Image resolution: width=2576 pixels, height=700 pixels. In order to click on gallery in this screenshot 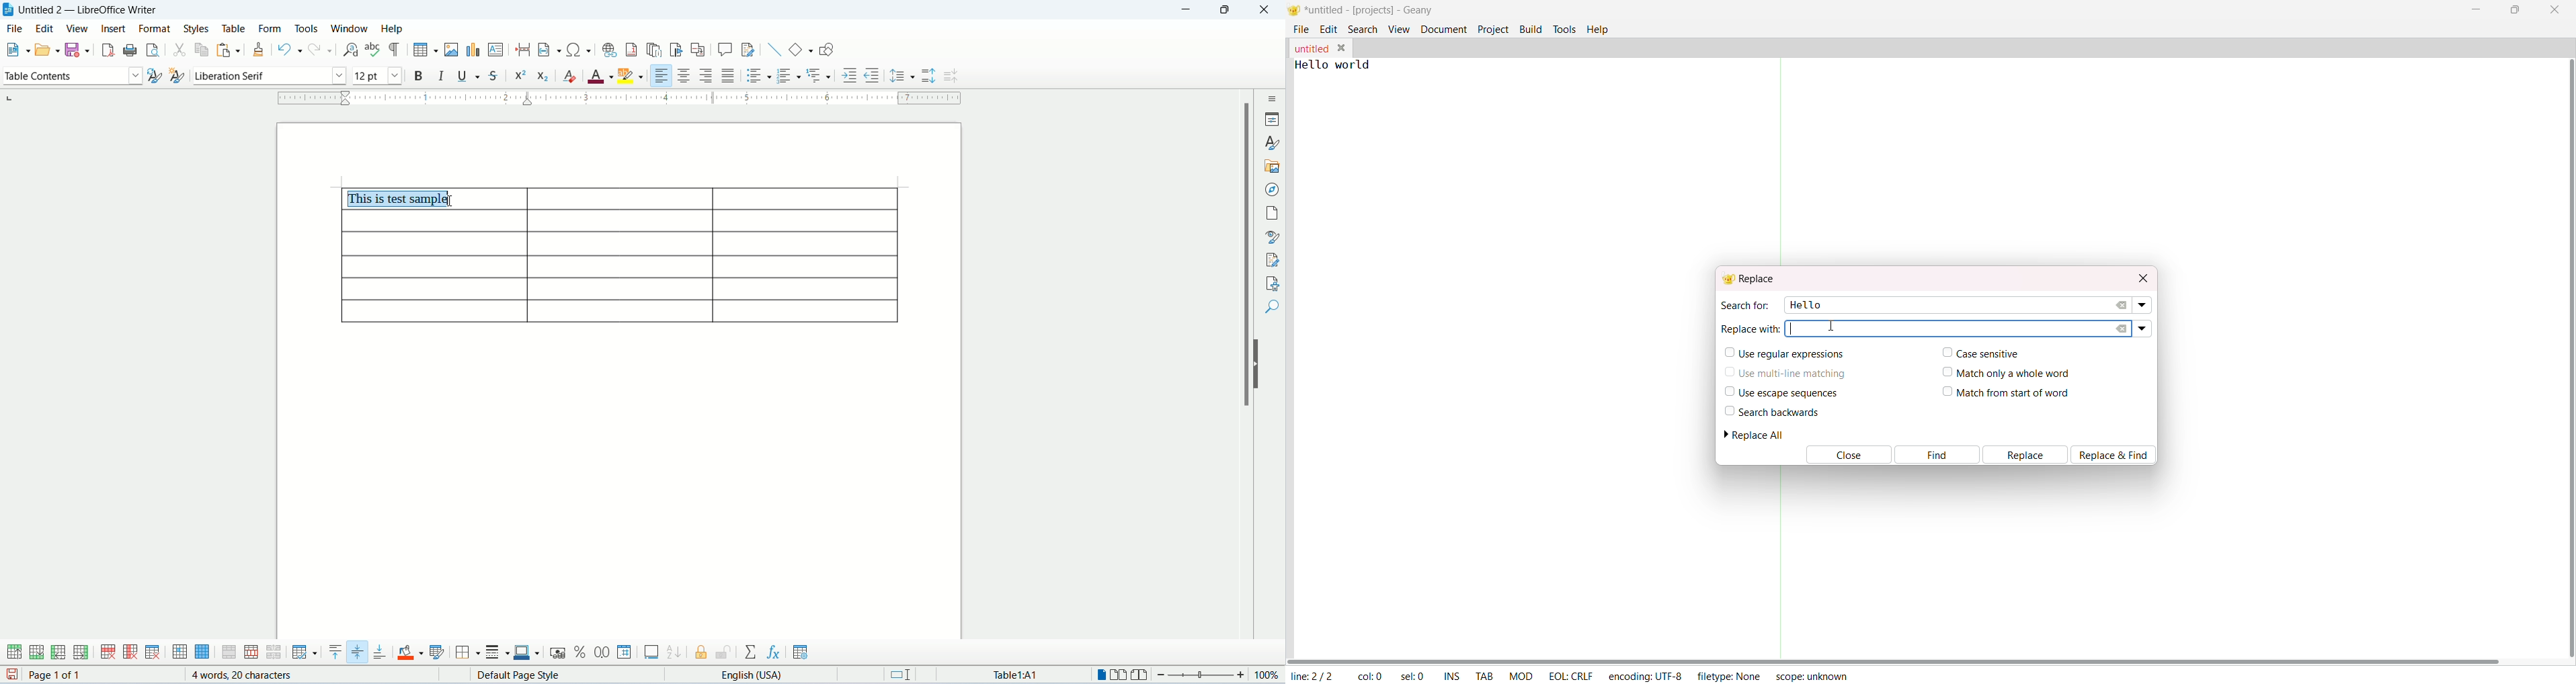, I will do `click(1275, 165)`.